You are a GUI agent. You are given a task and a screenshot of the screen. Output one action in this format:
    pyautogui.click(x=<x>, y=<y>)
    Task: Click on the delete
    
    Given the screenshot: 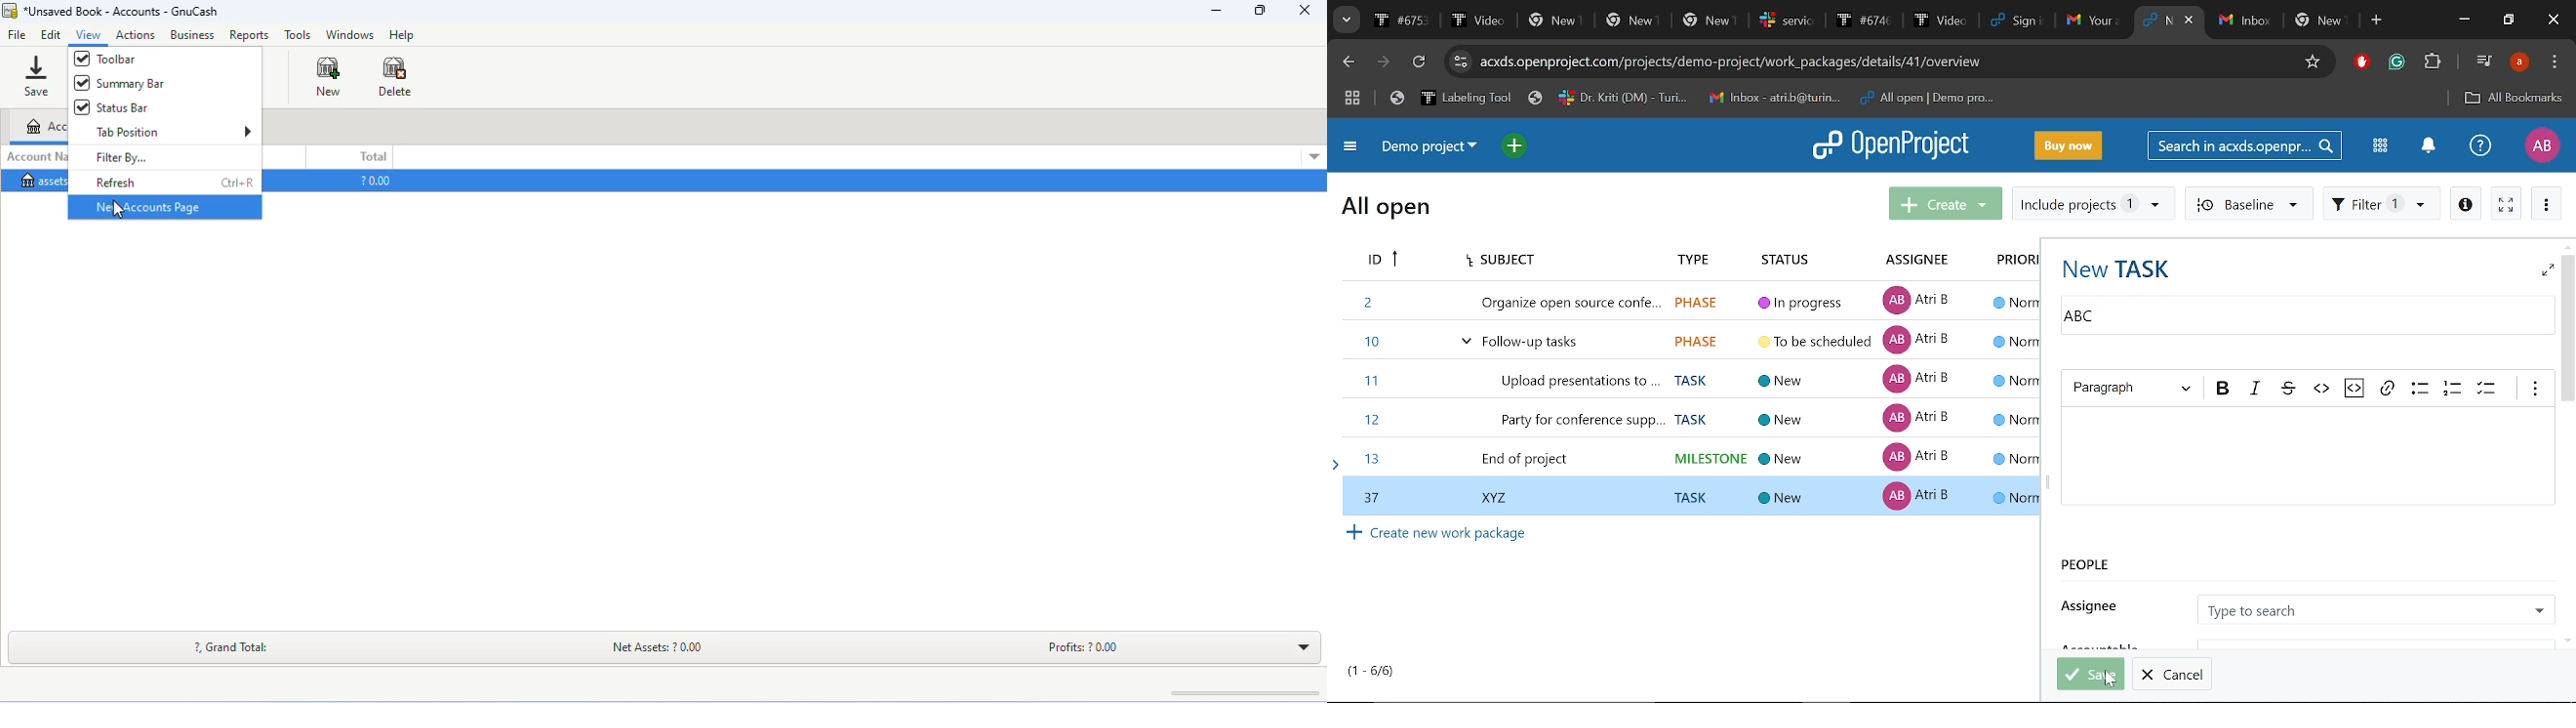 What is the action you would take?
    pyautogui.click(x=395, y=76)
    